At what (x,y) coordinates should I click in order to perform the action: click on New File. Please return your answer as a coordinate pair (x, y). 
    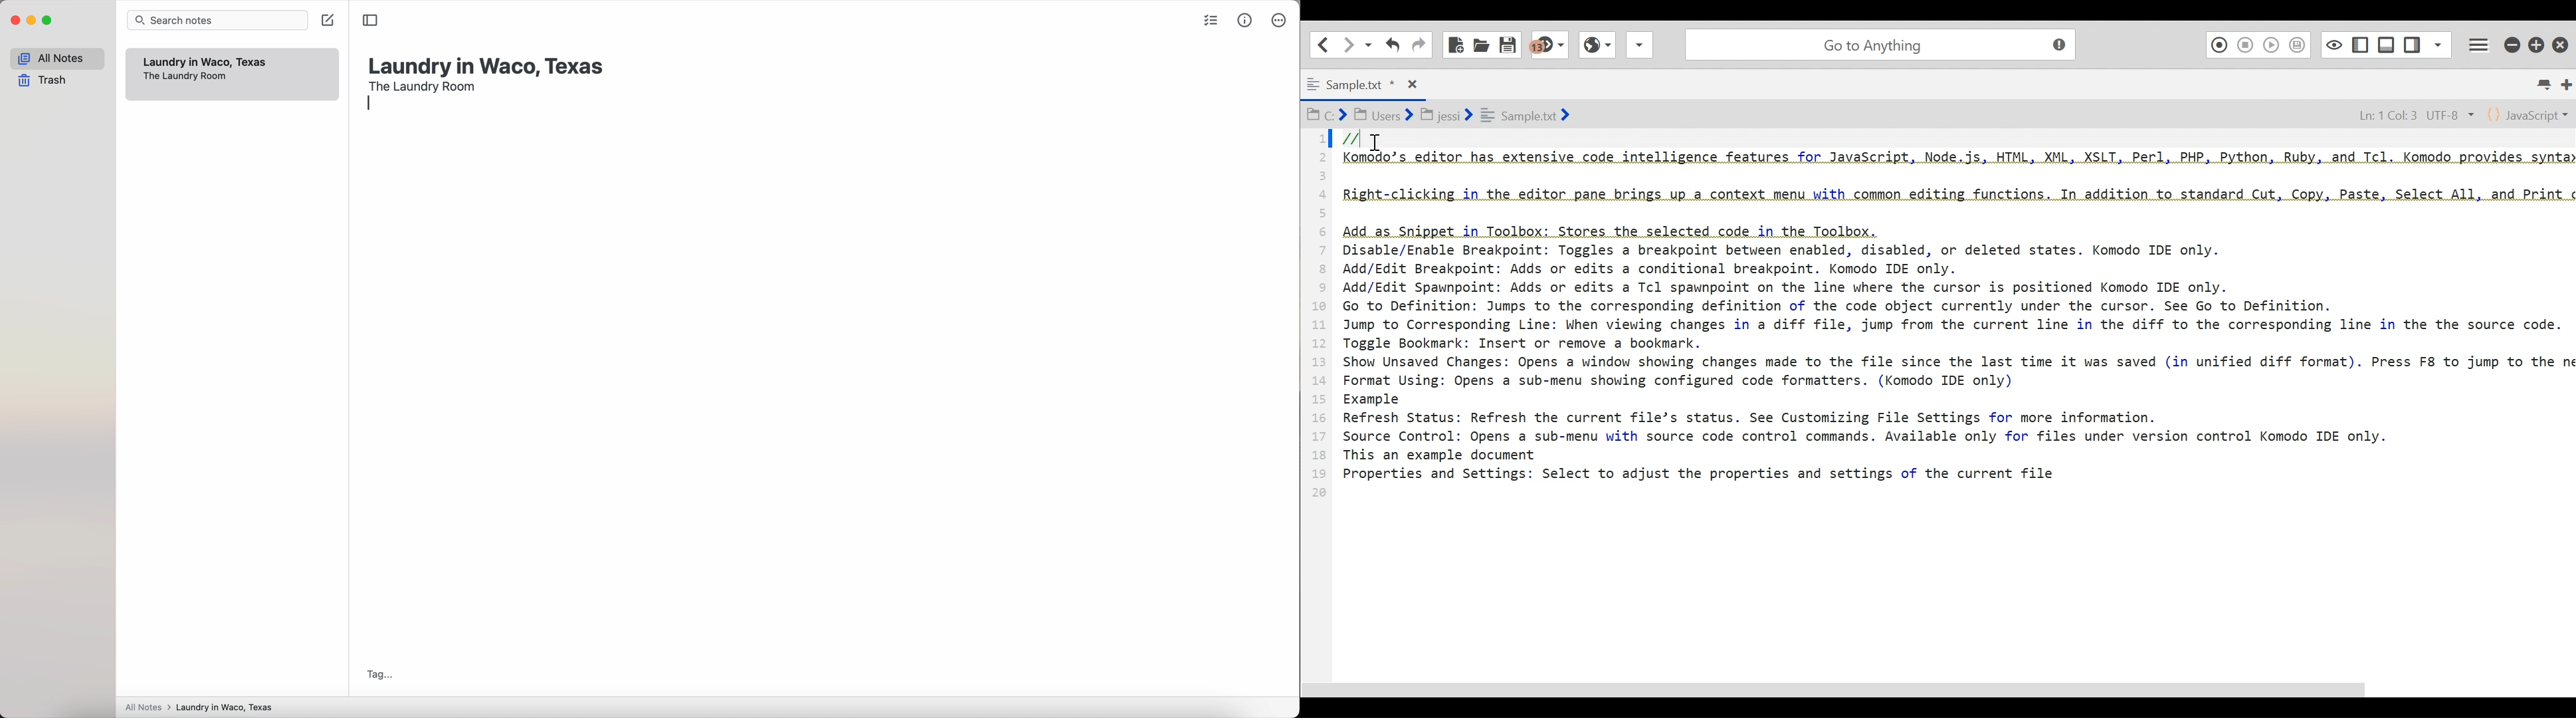
    Looking at the image, I should click on (1456, 43).